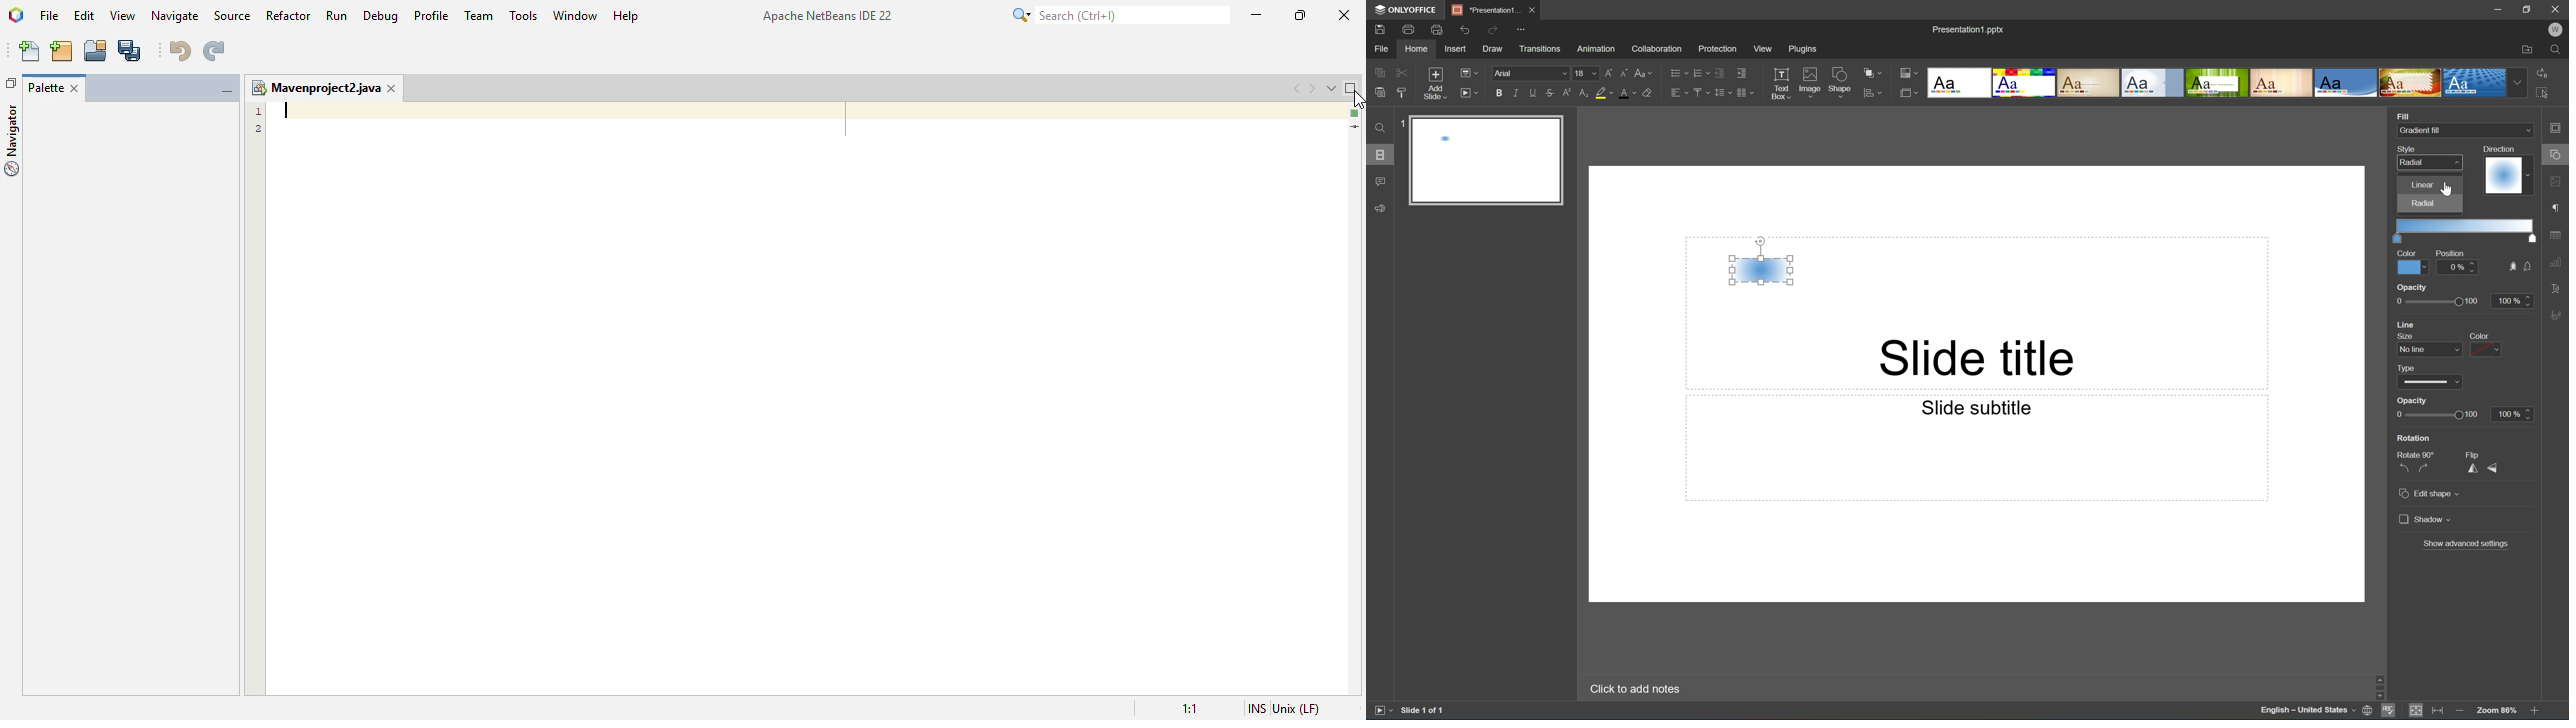  Describe the element at coordinates (1760, 269) in the screenshot. I see `Gradient` at that location.